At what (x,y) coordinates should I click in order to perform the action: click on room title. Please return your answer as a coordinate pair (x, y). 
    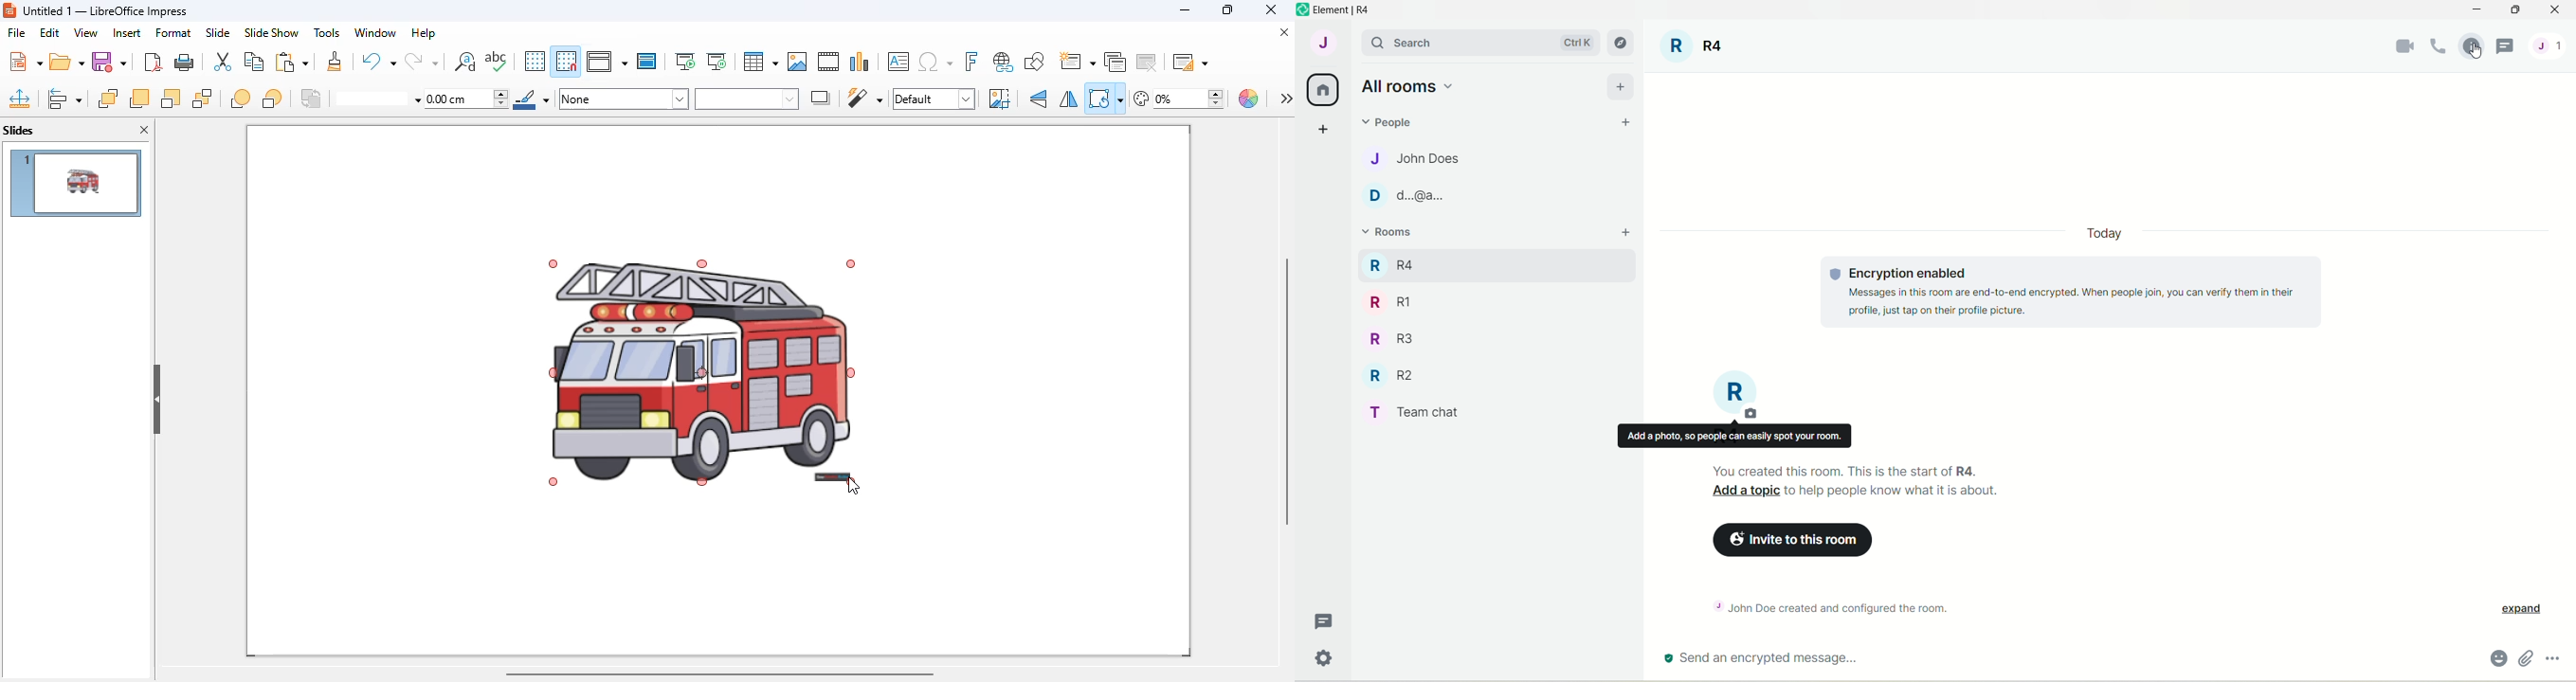
    Looking at the image, I should click on (1737, 396).